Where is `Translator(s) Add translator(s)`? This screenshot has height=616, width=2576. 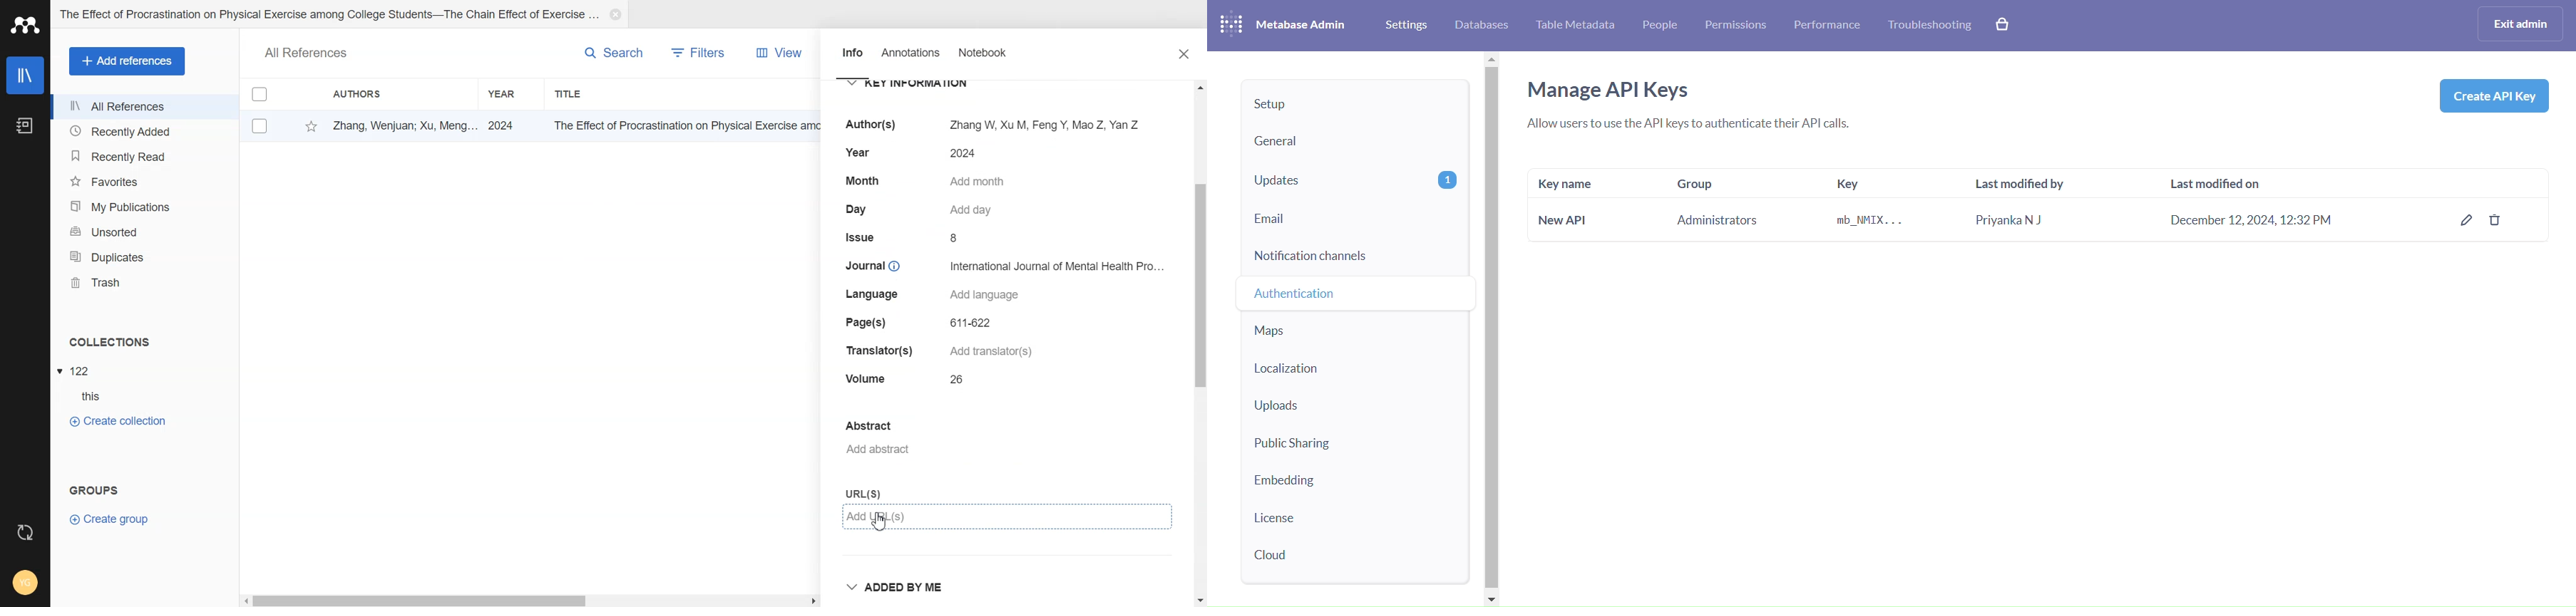
Translator(s) Add translator(s) is located at coordinates (940, 351).